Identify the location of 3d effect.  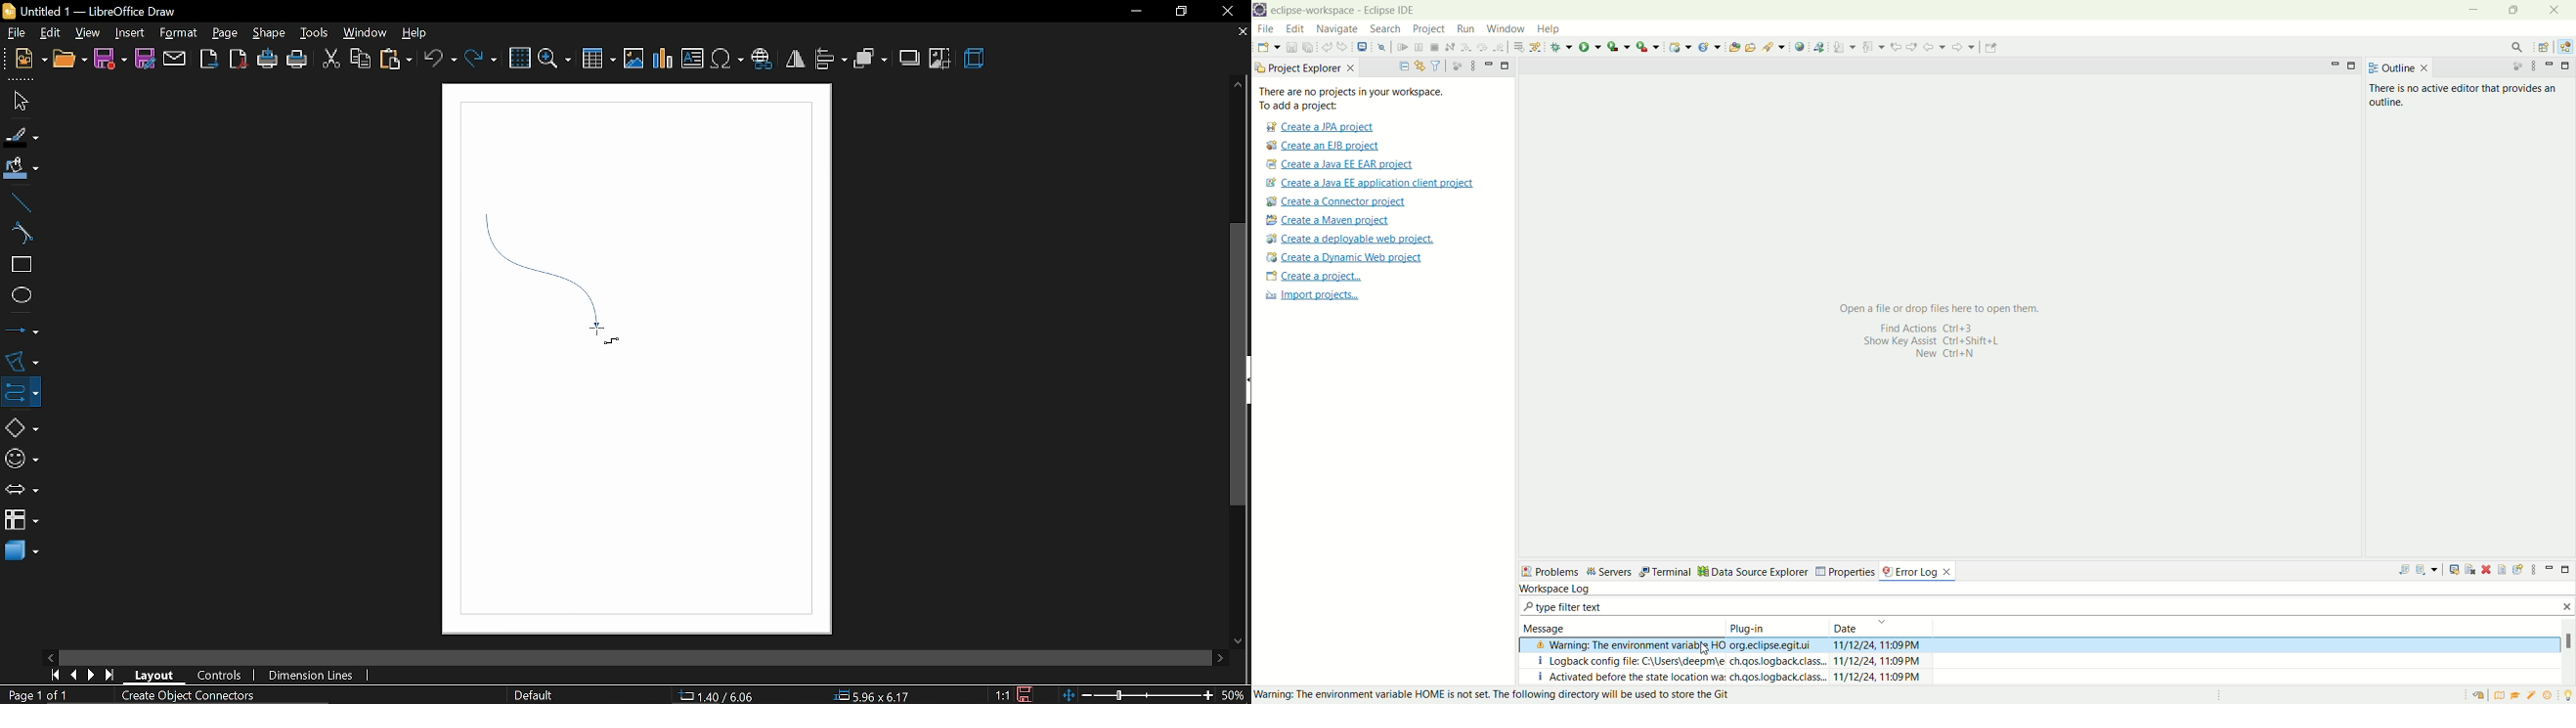
(975, 61).